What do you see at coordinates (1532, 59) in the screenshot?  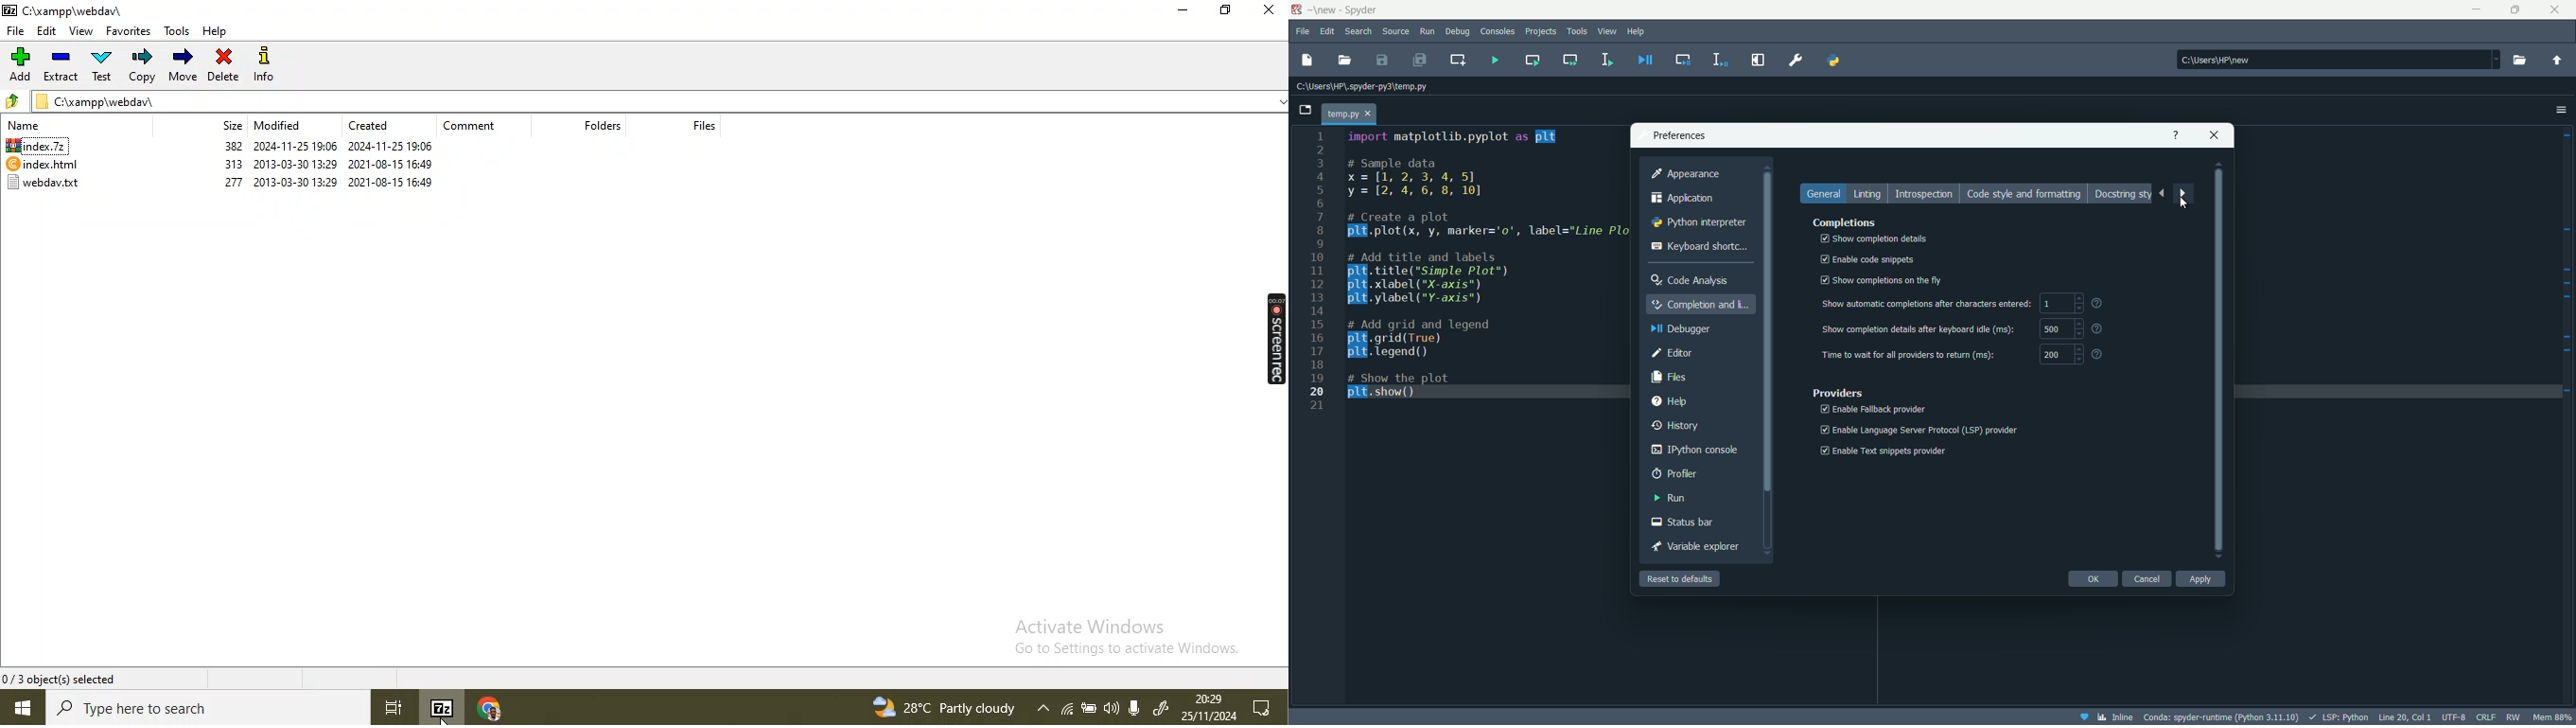 I see `run current cell` at bounding box center [1532, 59].